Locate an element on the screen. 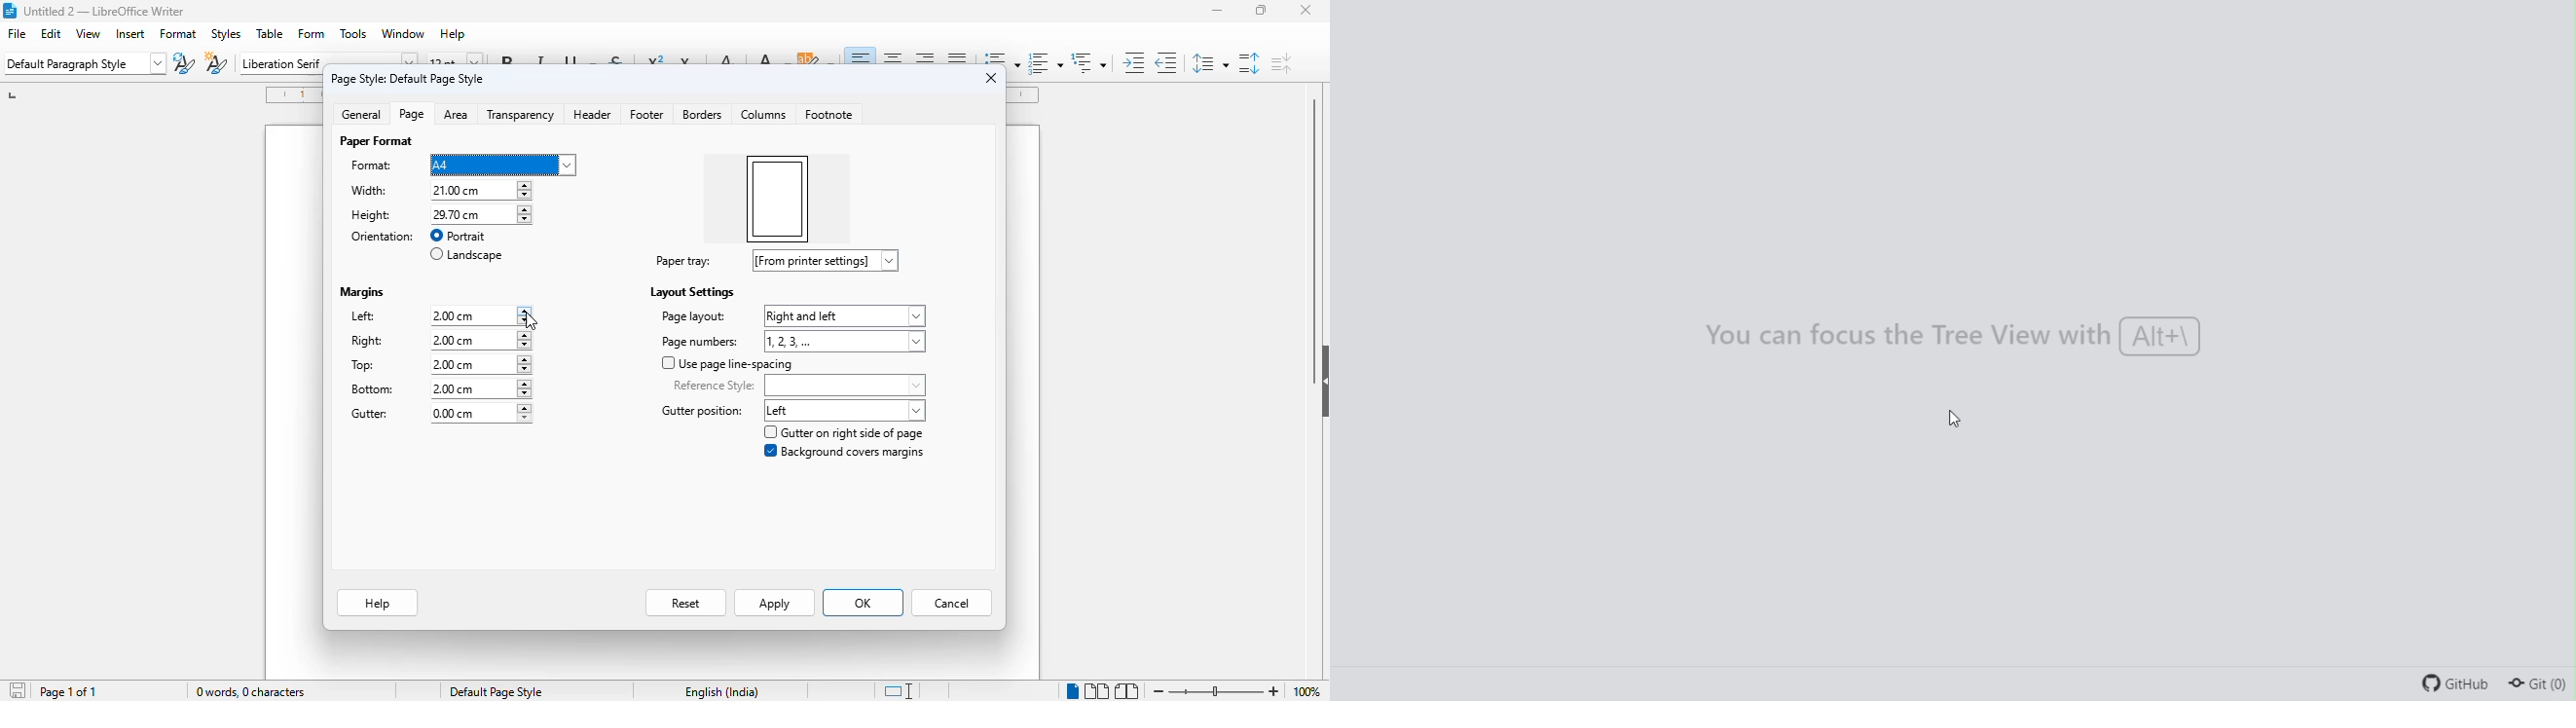 This screenshot has width=2576, height=728. footnote is located at coordinates (830, 114).